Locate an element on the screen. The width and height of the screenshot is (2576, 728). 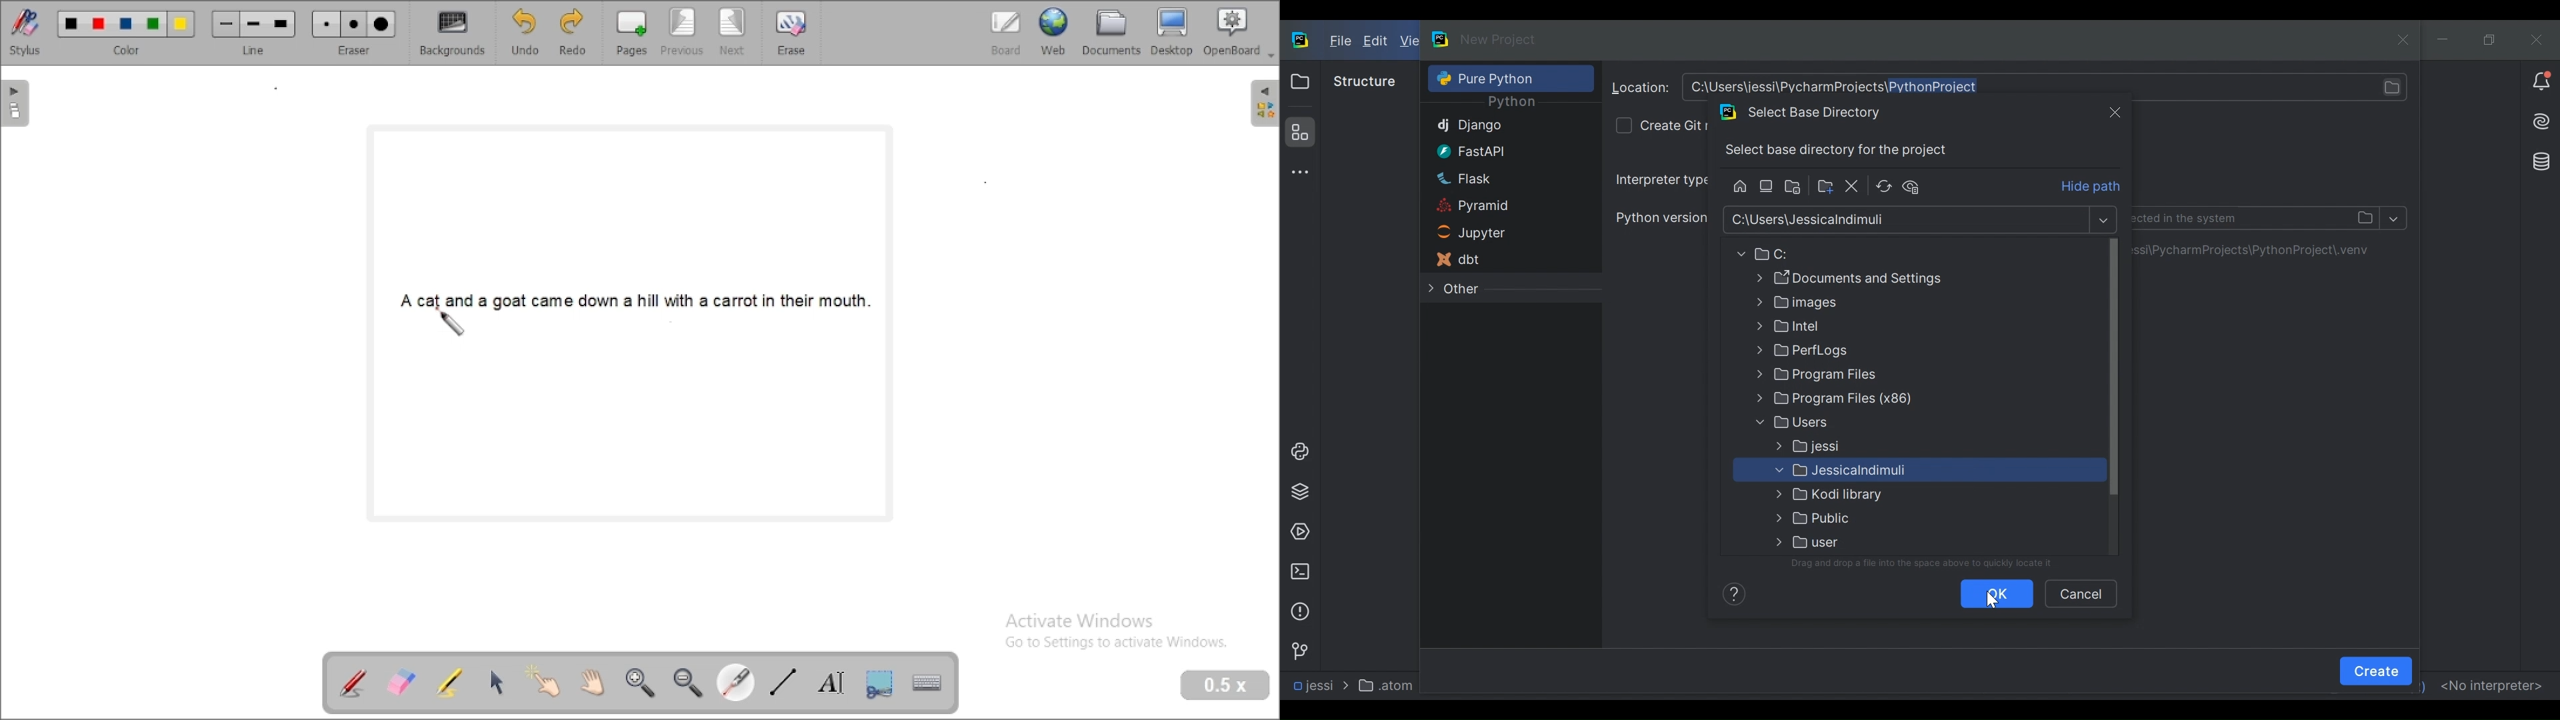
Hide path is located at coordinates (2092, 187).